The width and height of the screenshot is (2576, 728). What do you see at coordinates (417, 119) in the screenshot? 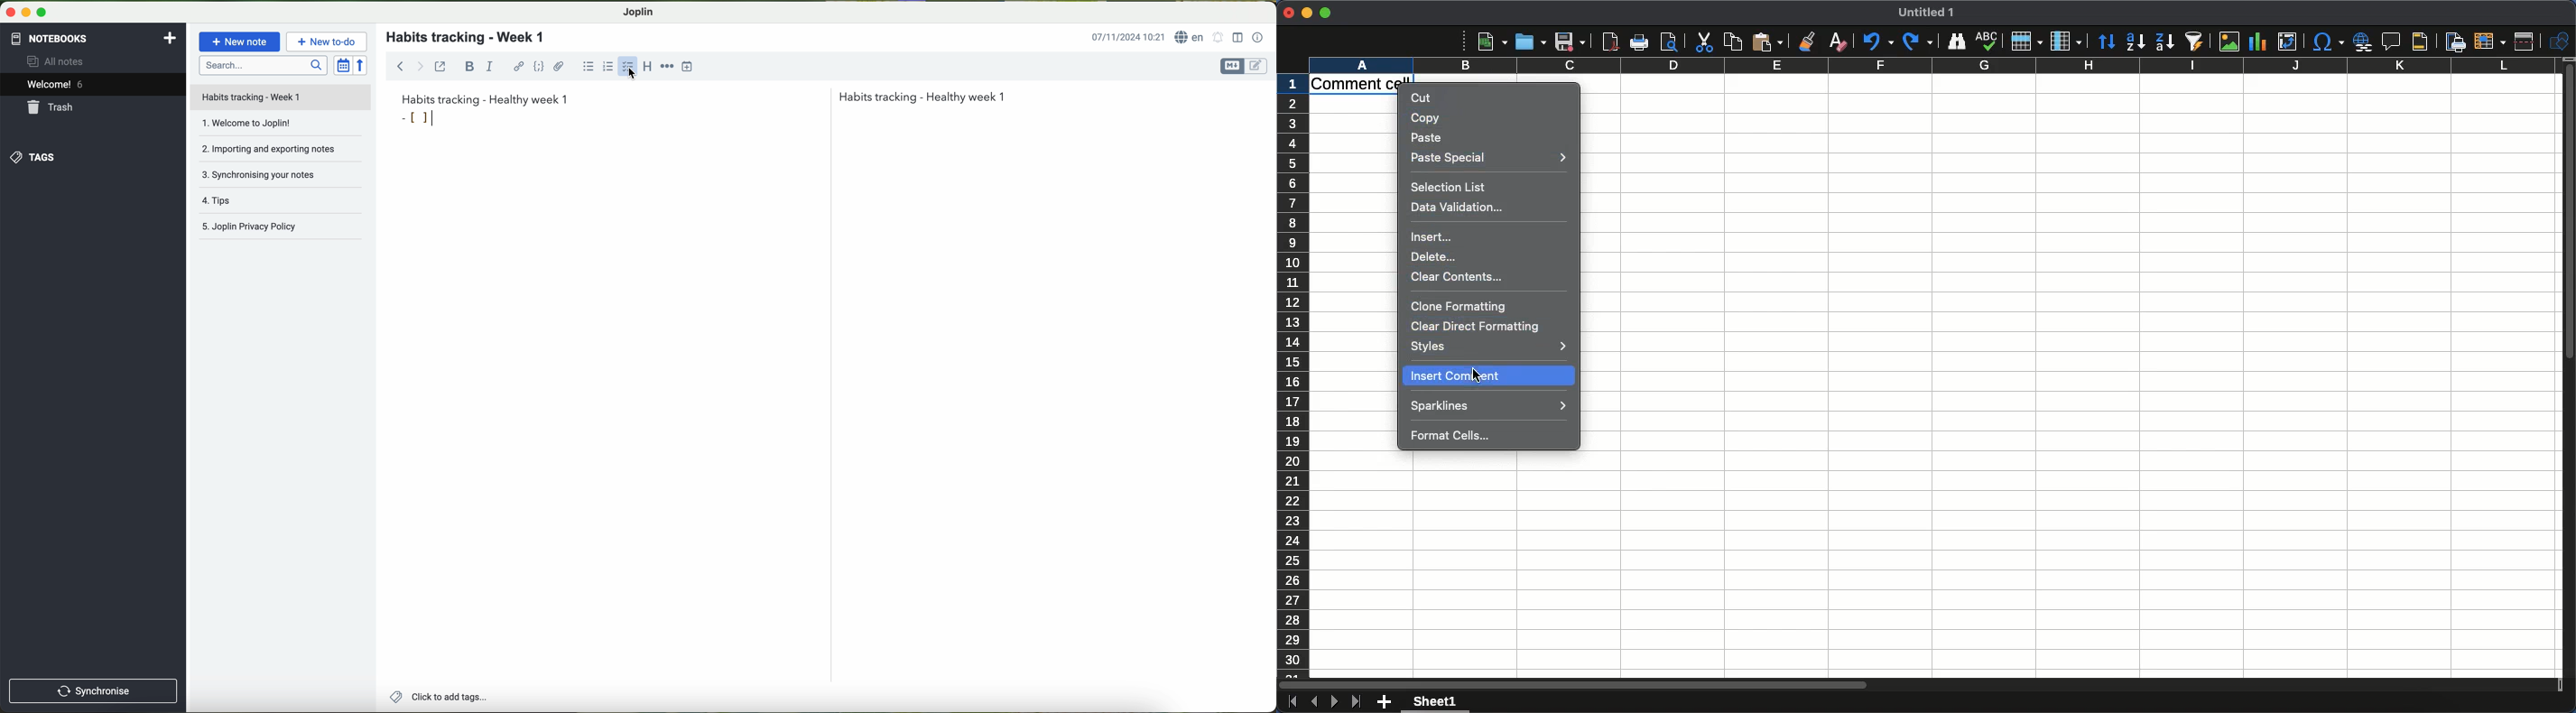
I see `bullet point` at bounding box center [417, 119].